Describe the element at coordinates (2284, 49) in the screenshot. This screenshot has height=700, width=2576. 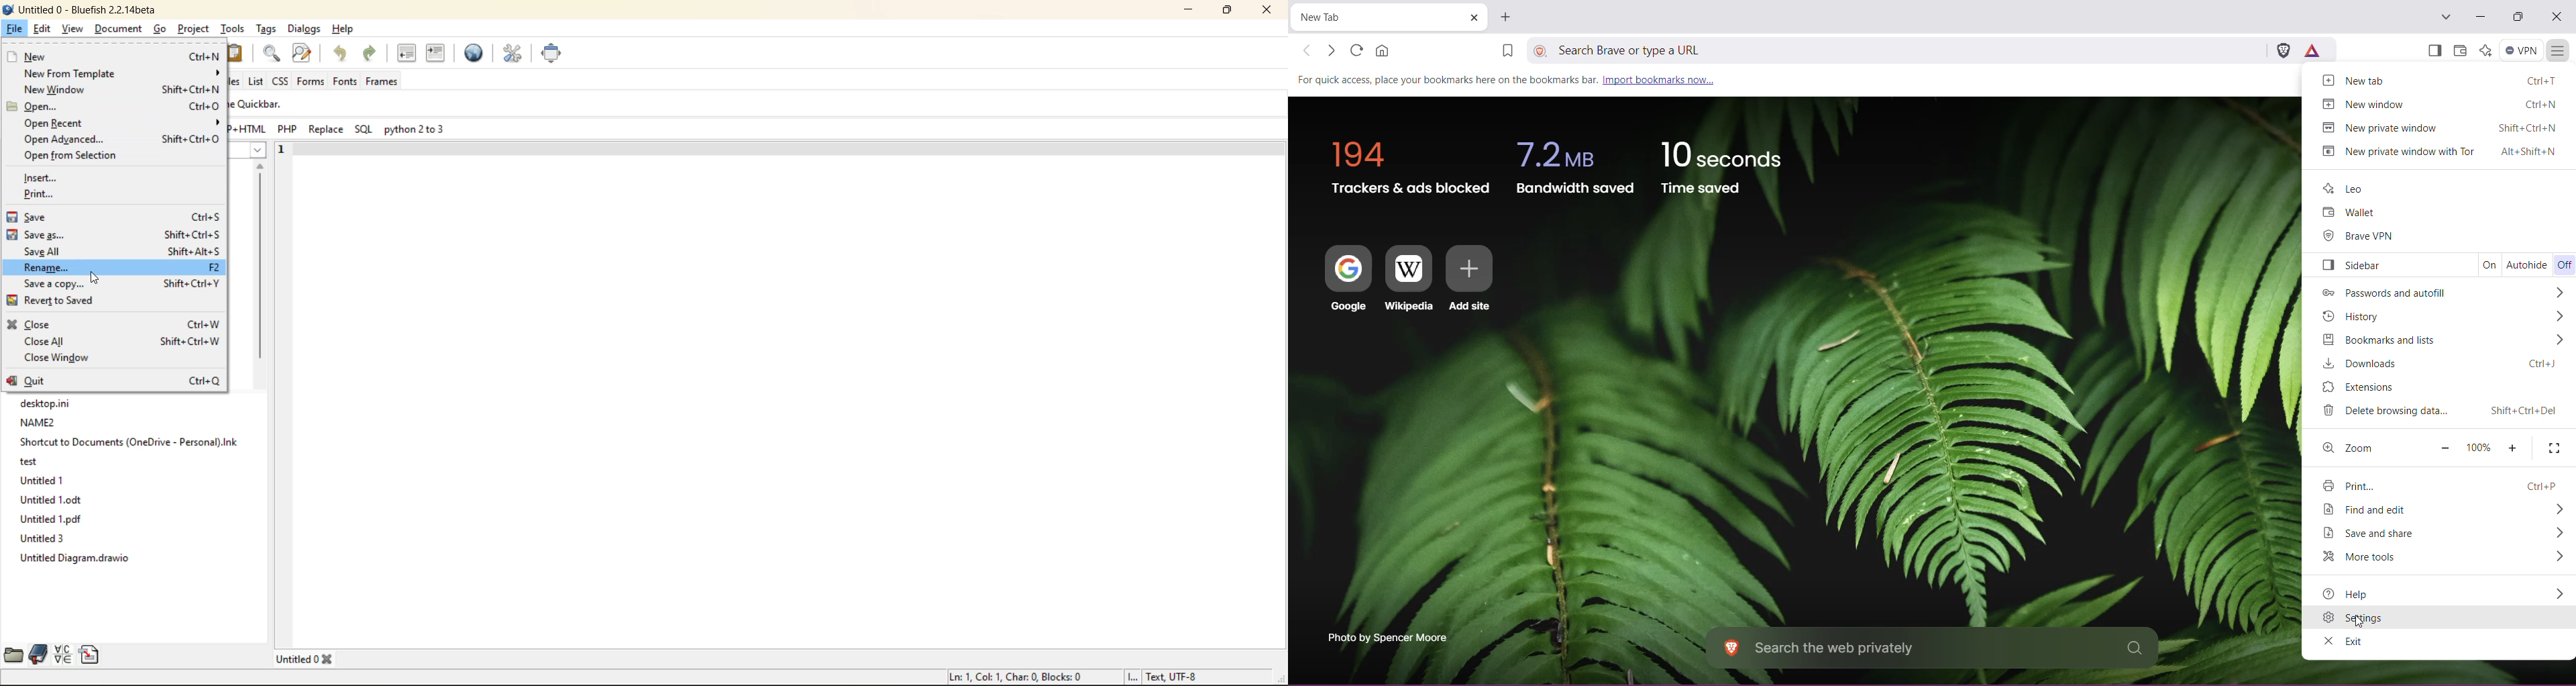
I see `Brave Shields` at that location.